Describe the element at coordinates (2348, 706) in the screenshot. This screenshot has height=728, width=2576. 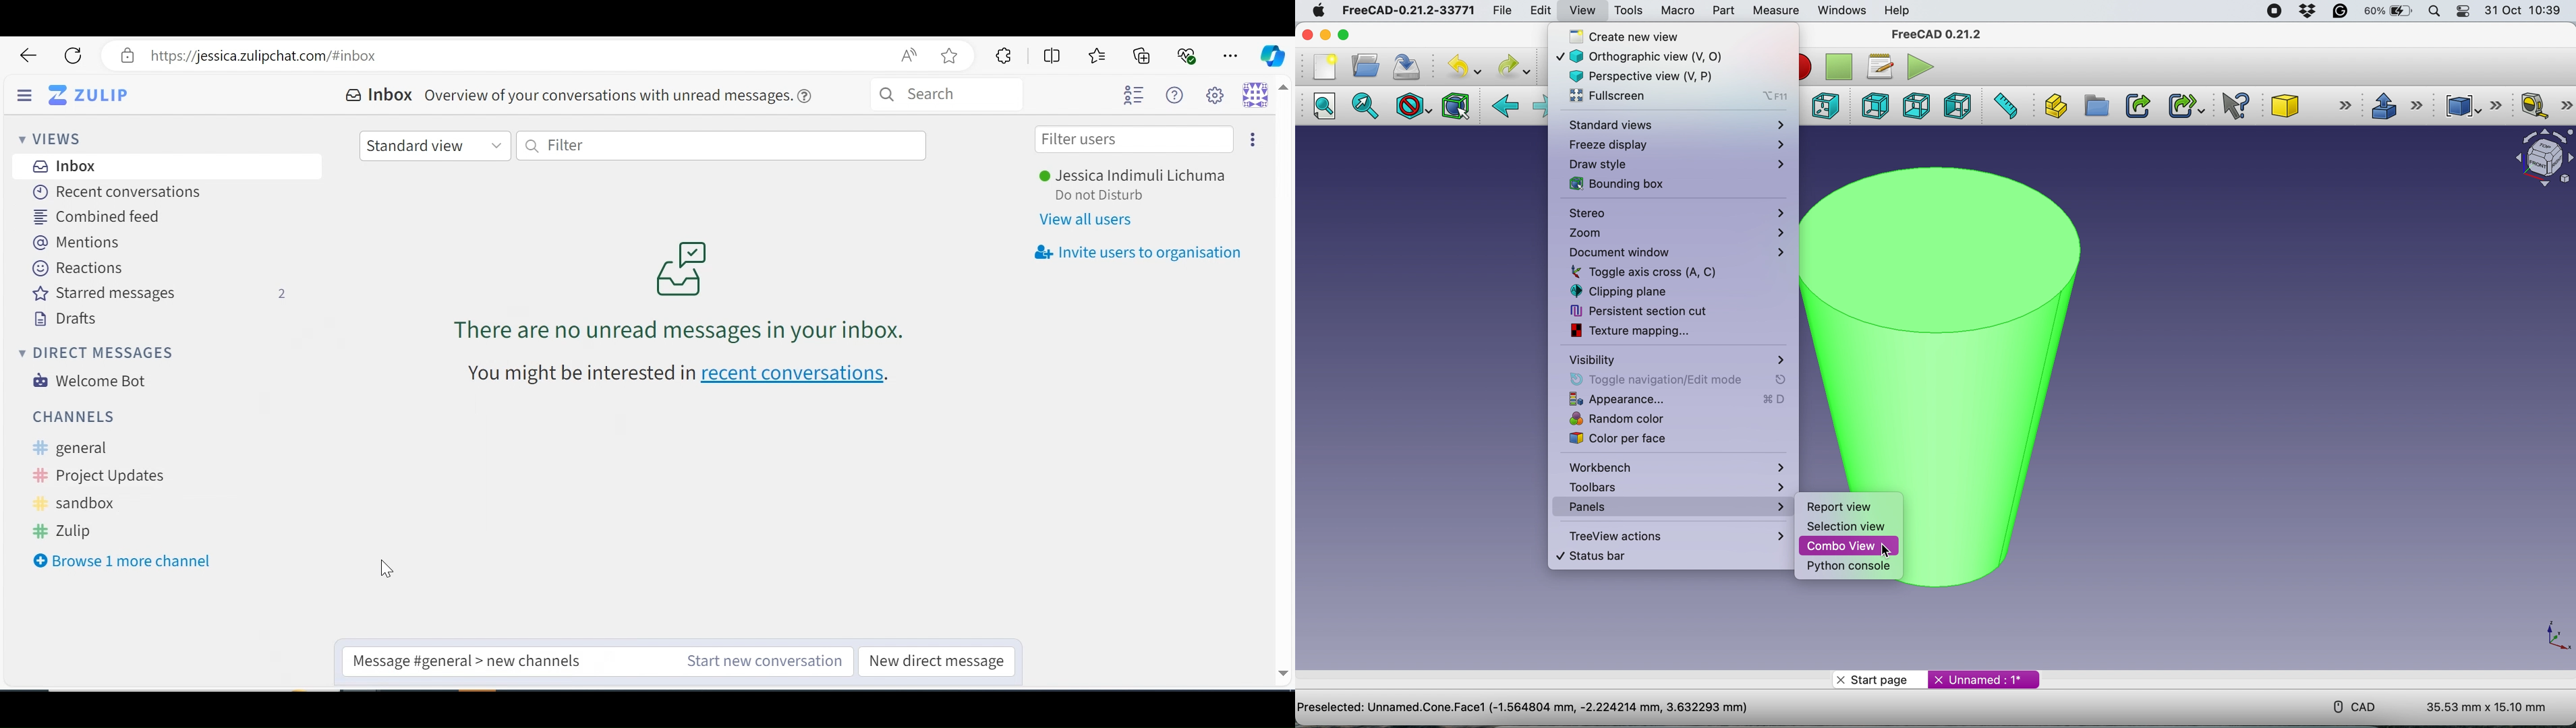
I see `cad` at that location.